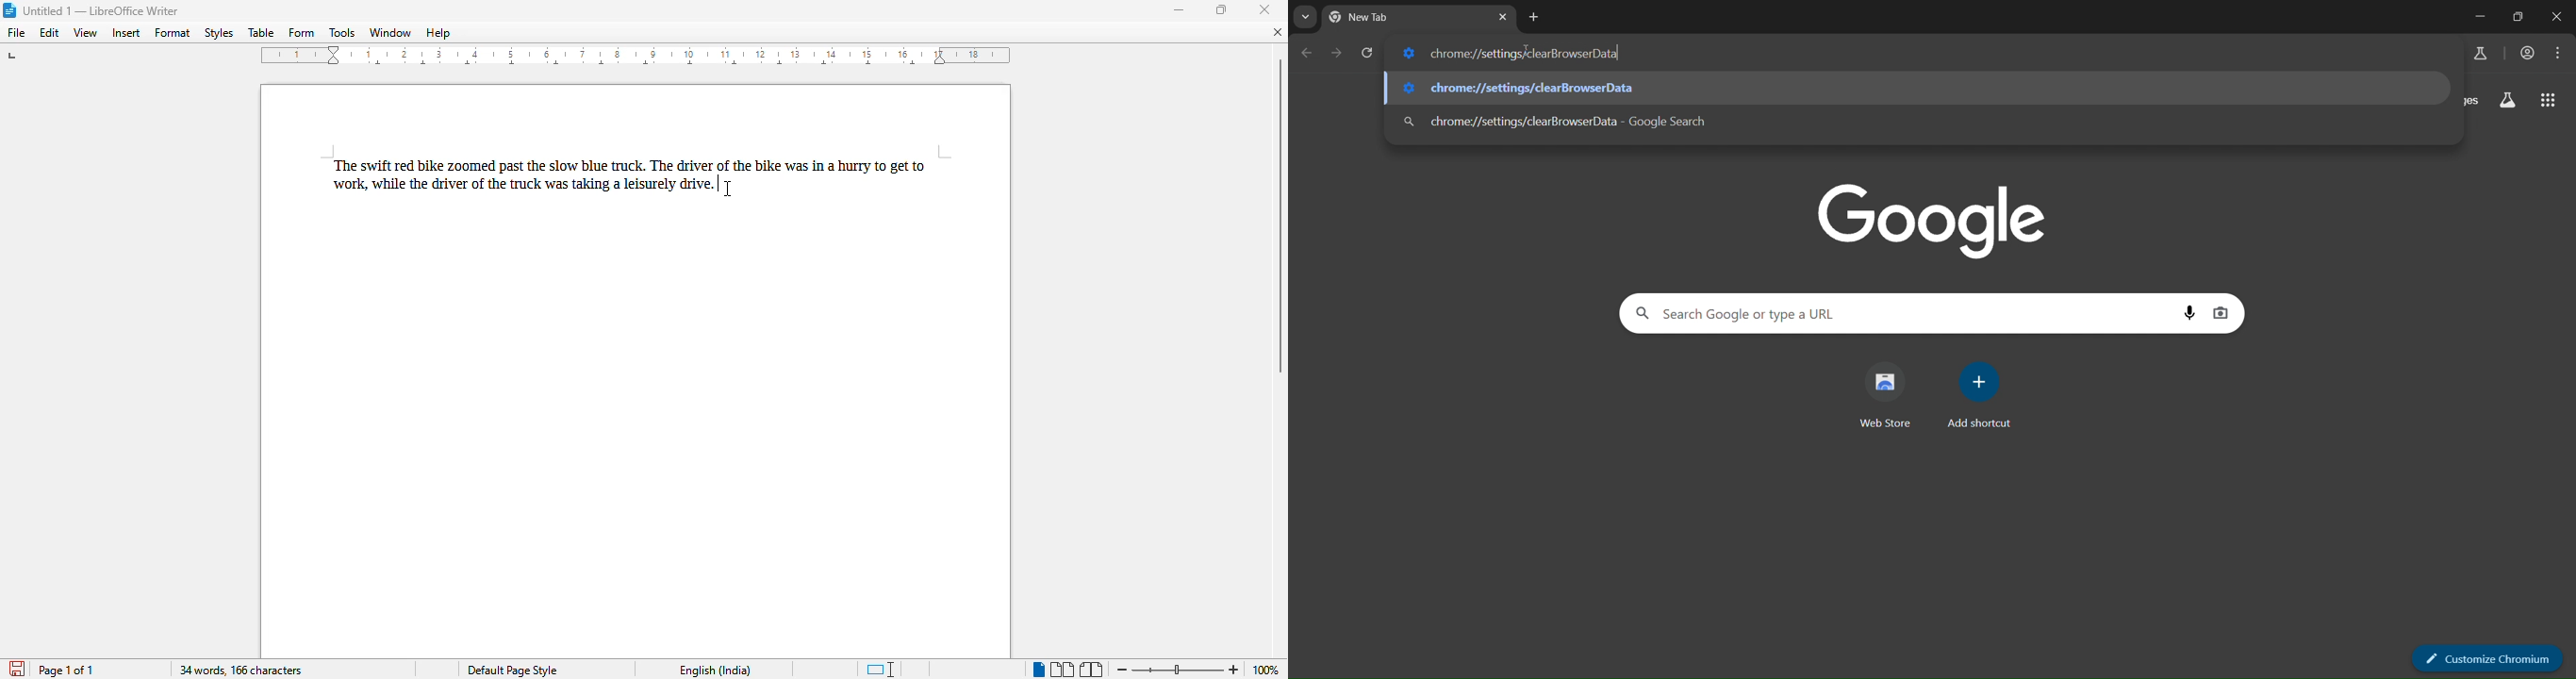  I want to click on Untitled 1 -- LibreOffice Writer, so click(102, 12).